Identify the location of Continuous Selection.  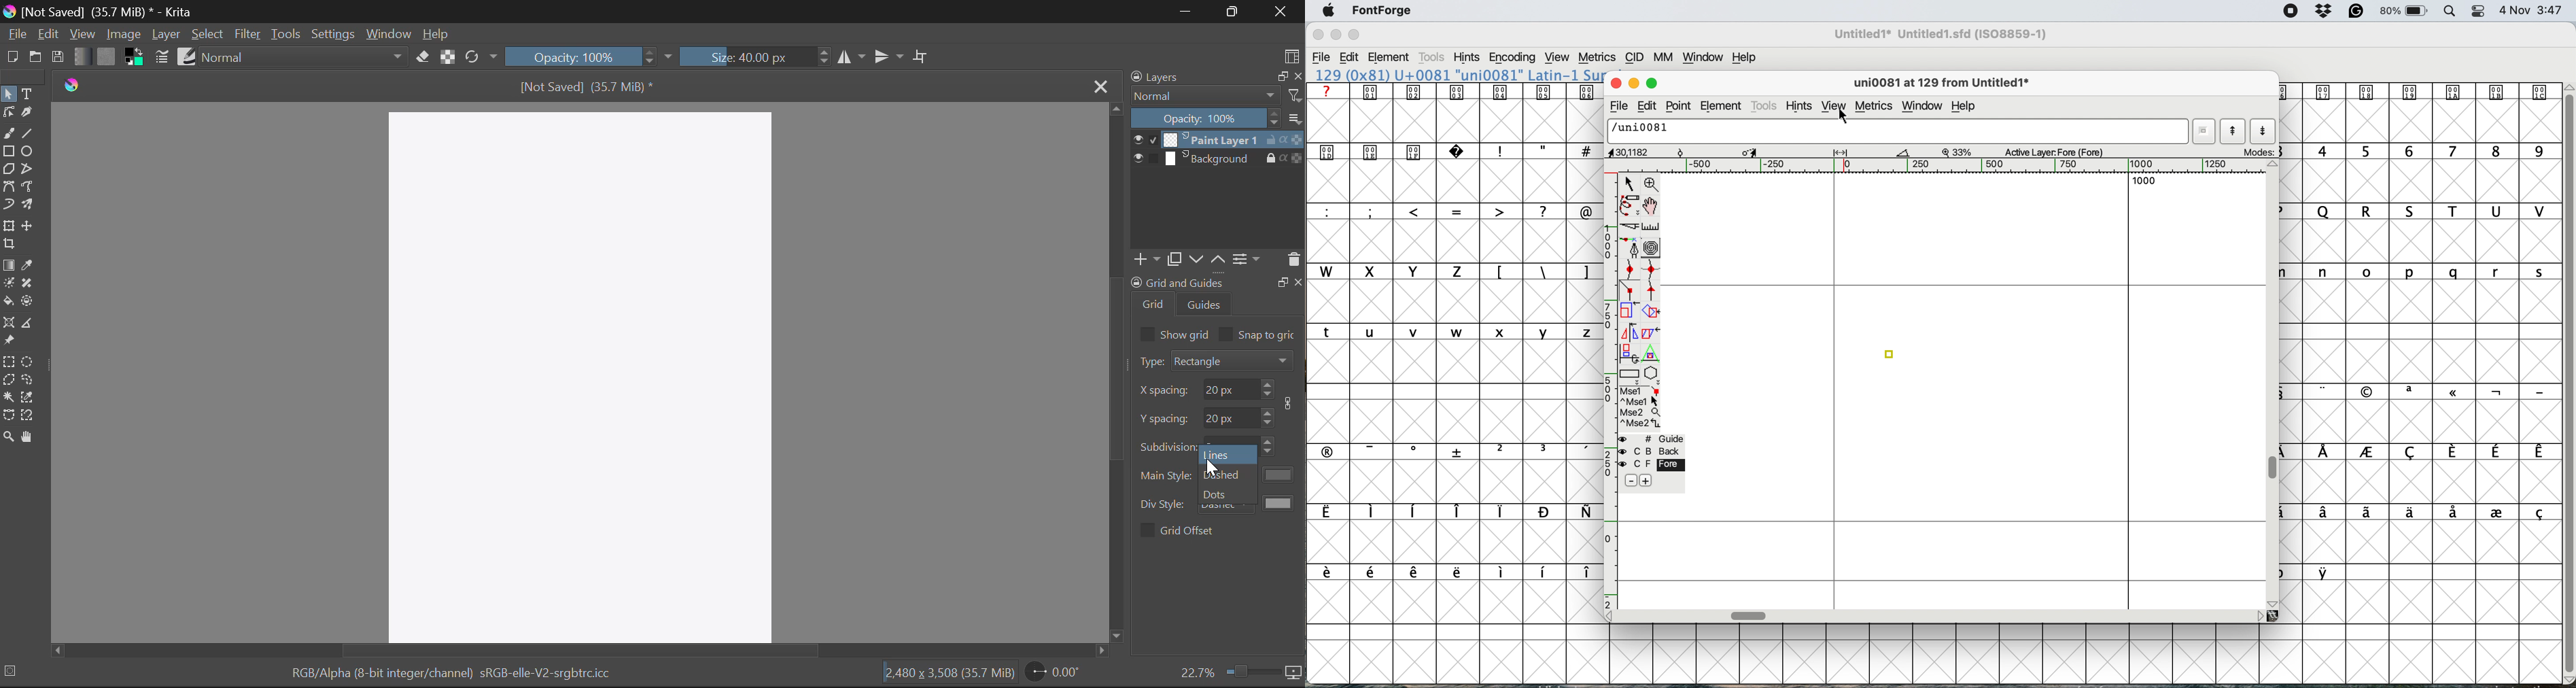
(8, 397).